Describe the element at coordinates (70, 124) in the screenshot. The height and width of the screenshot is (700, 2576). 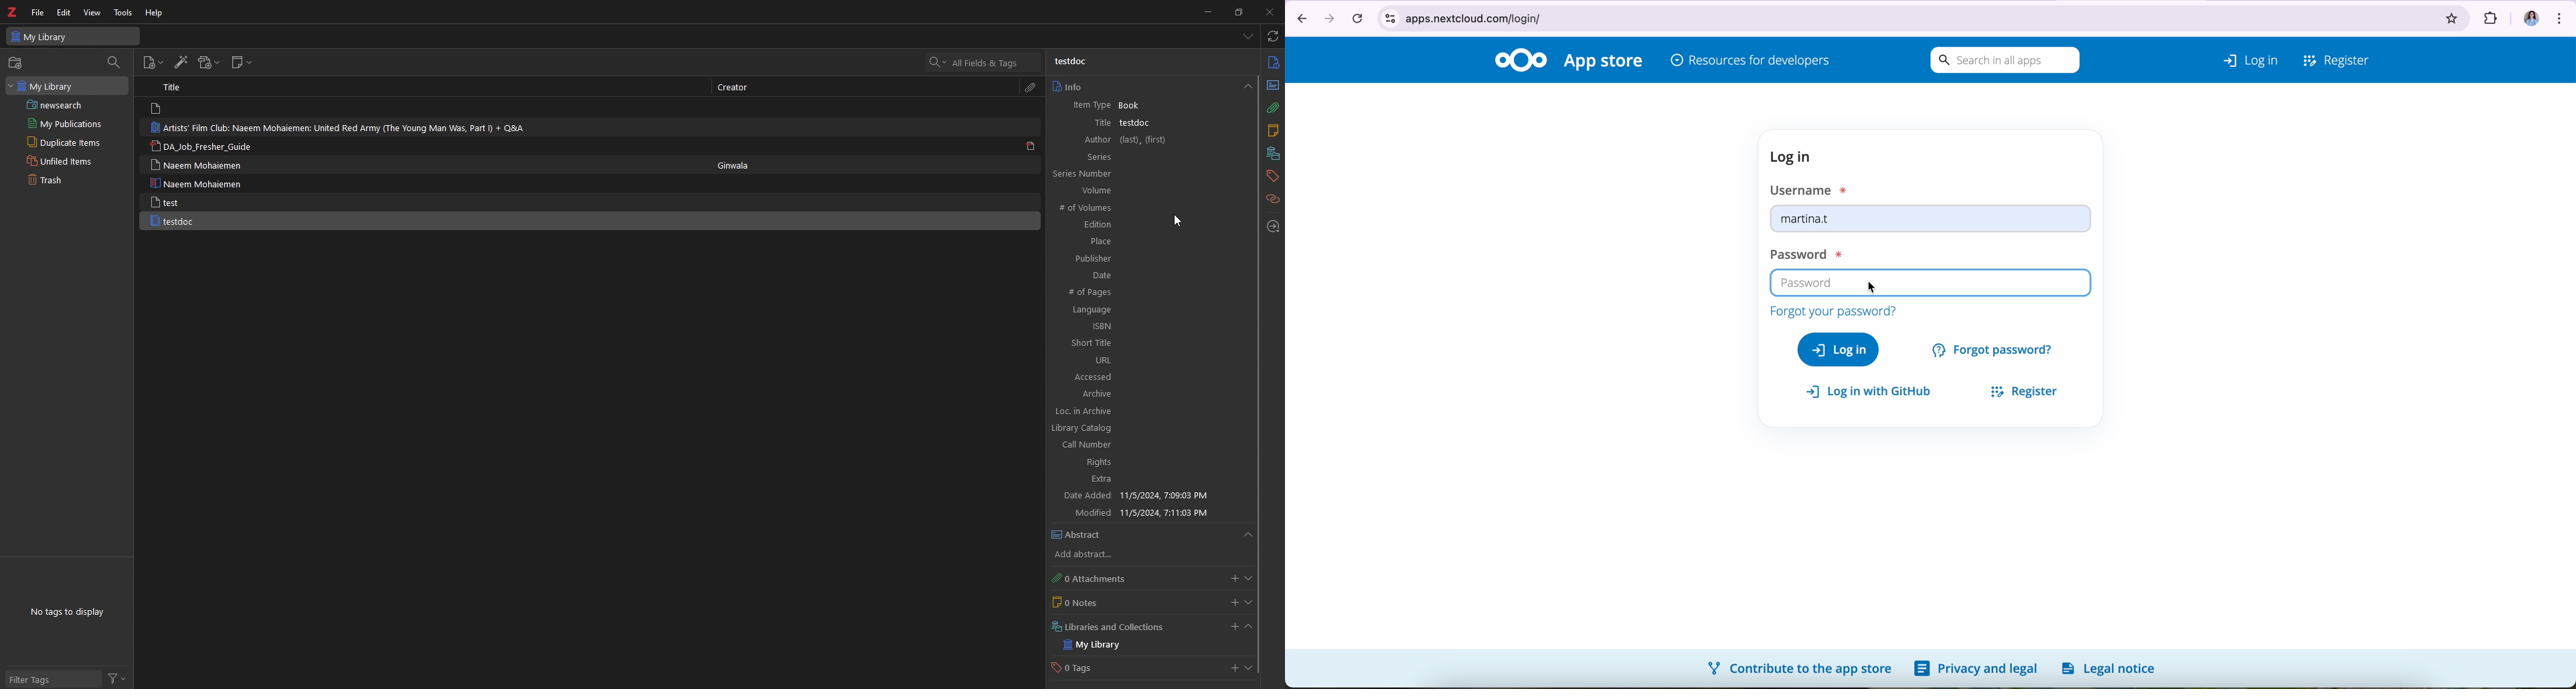
I see `My Publications` at that location.